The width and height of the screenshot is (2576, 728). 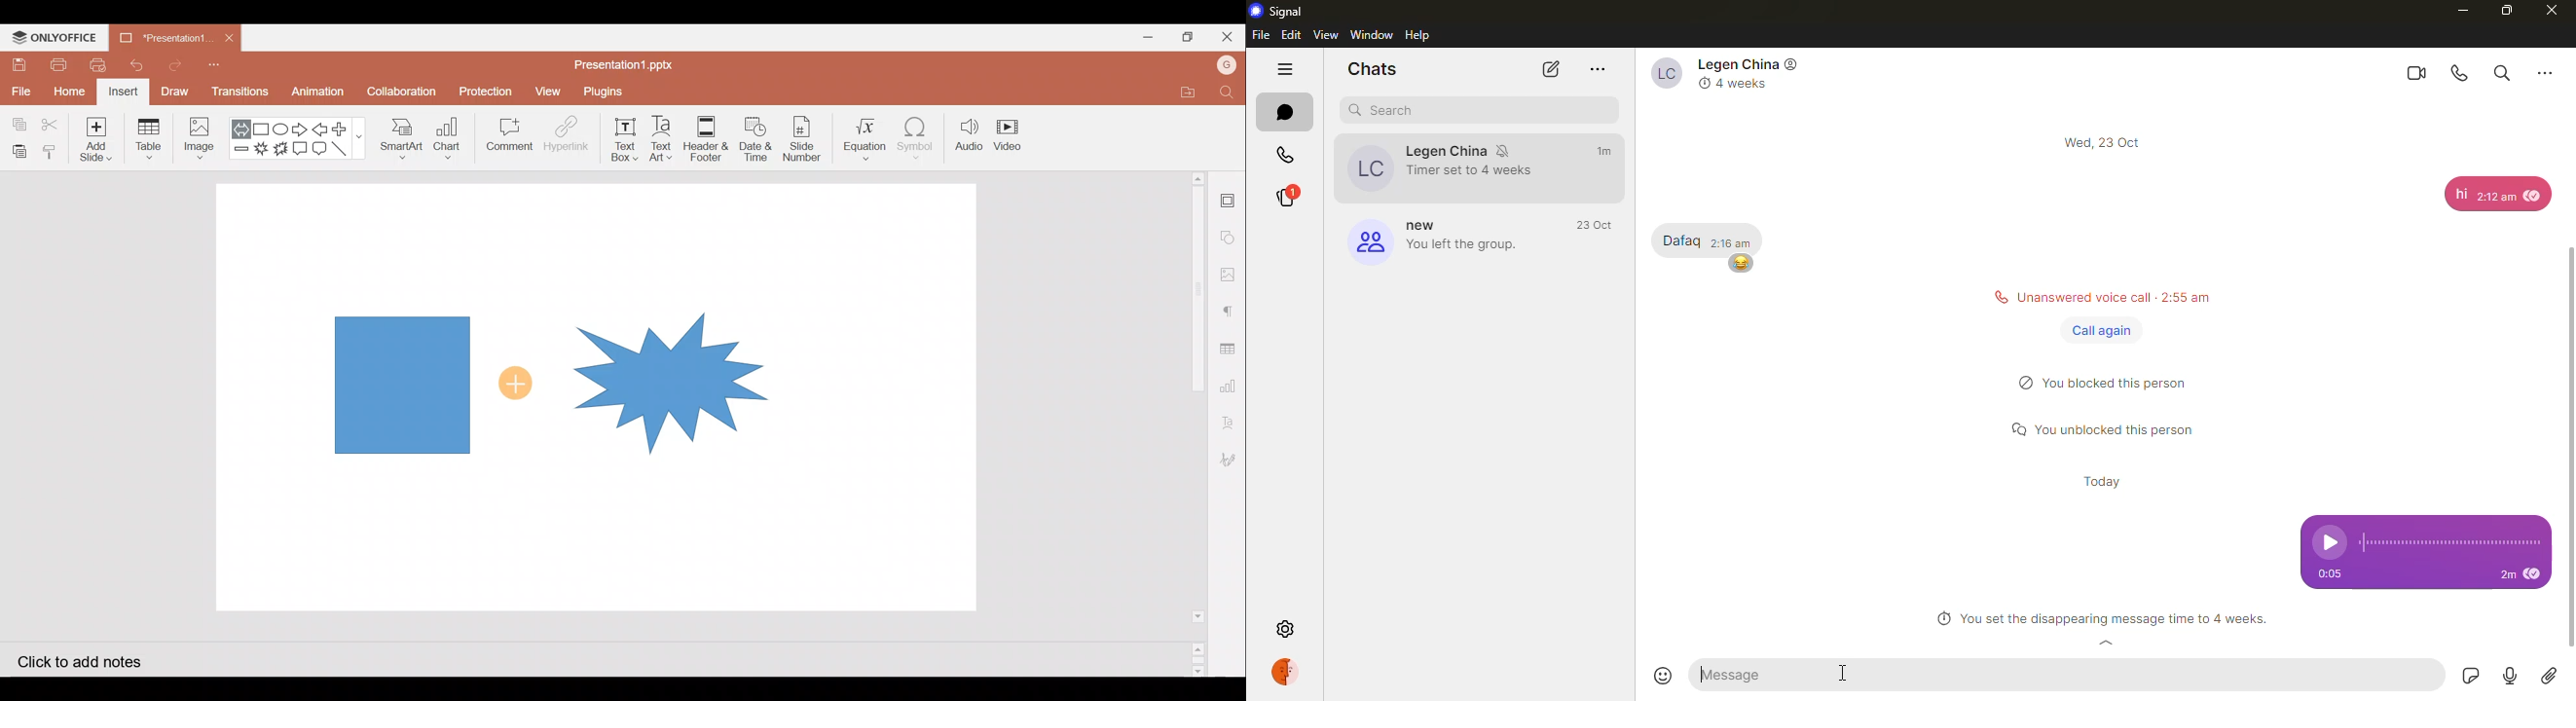 What do you see at coordinates (2106, 142) in the screenshot?
I see `wed, 23 oct` at bounding box center [2106, 142].